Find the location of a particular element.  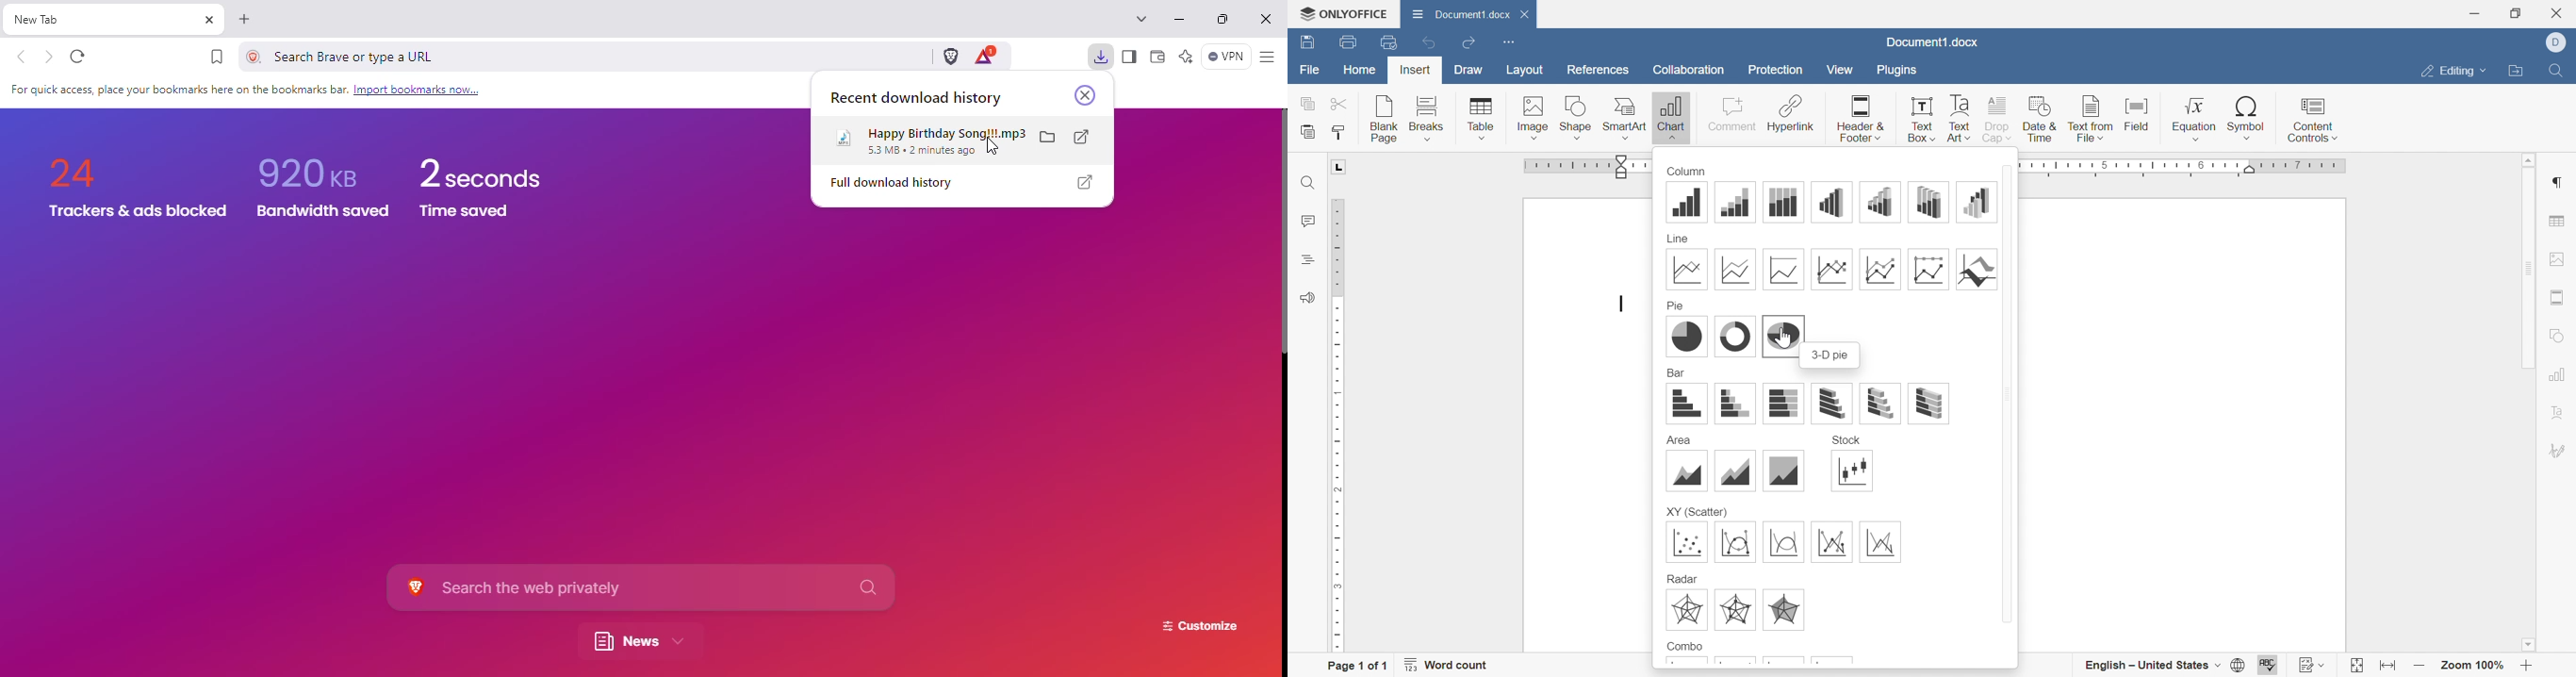

Spell Checking is located at coordinates (1306, 260).